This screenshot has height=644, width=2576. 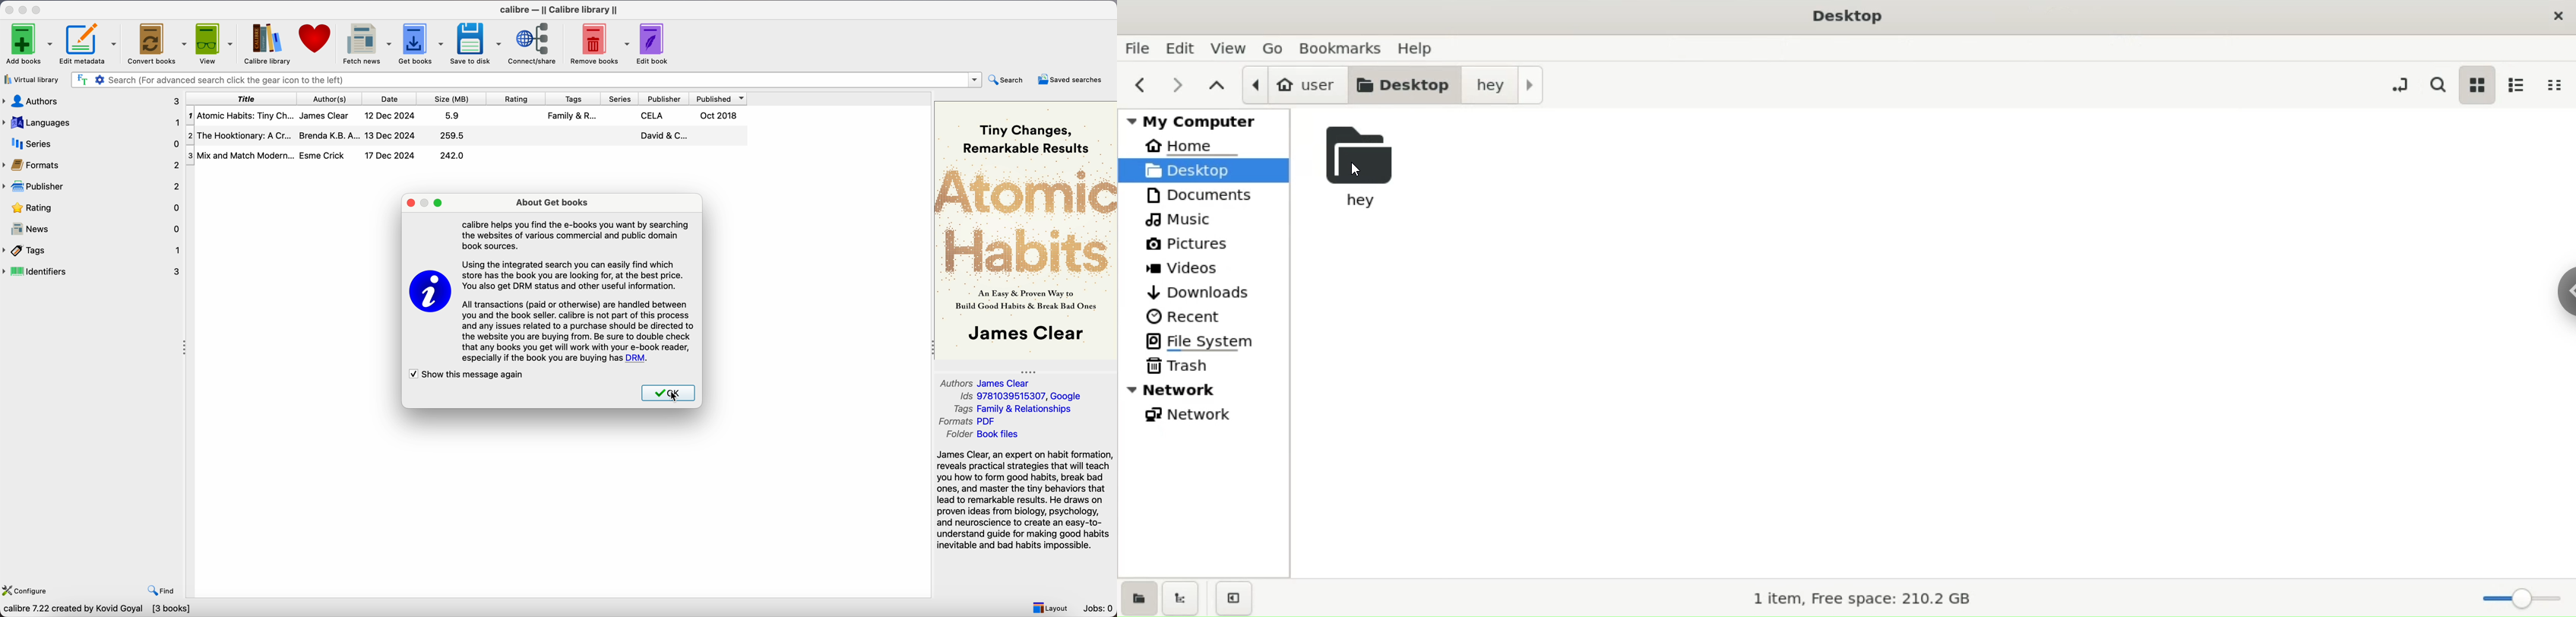 What do you see at coordinates (573, 115) in the screenshot?
I see `Family & R...` at bounding box center [573, 115].